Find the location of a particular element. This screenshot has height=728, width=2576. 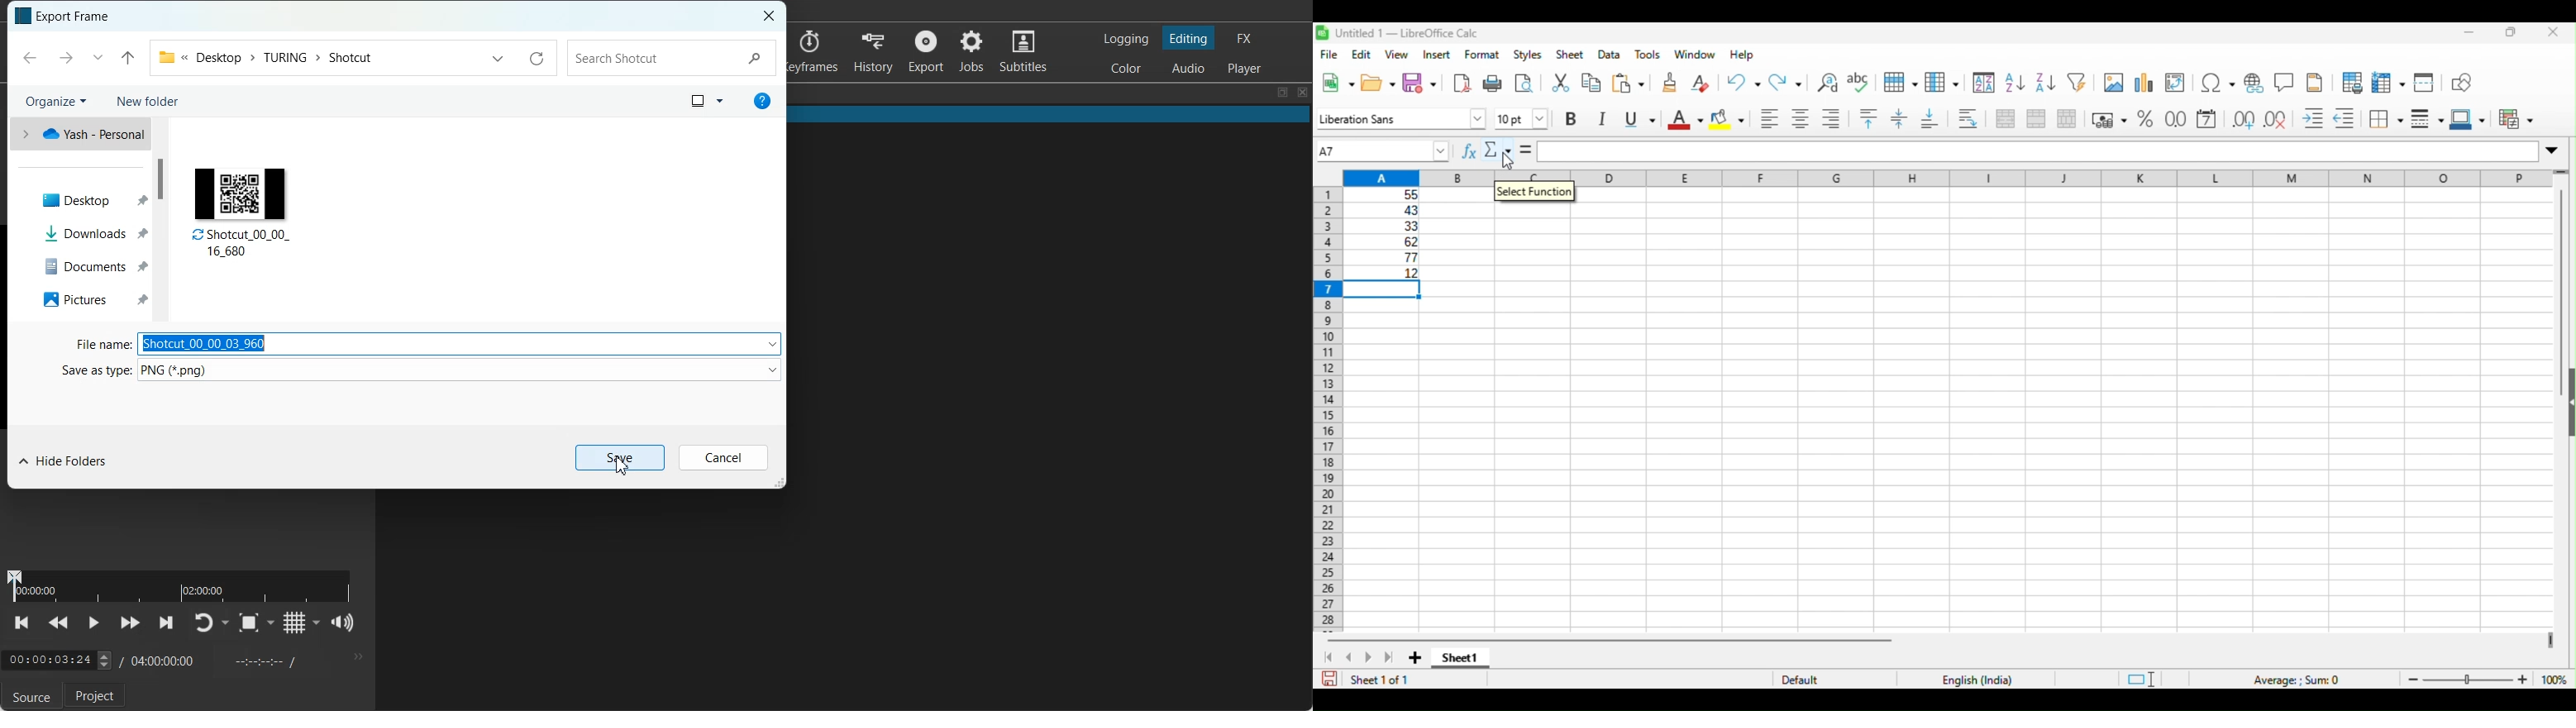

Organize is located at coordinates (55, 101).